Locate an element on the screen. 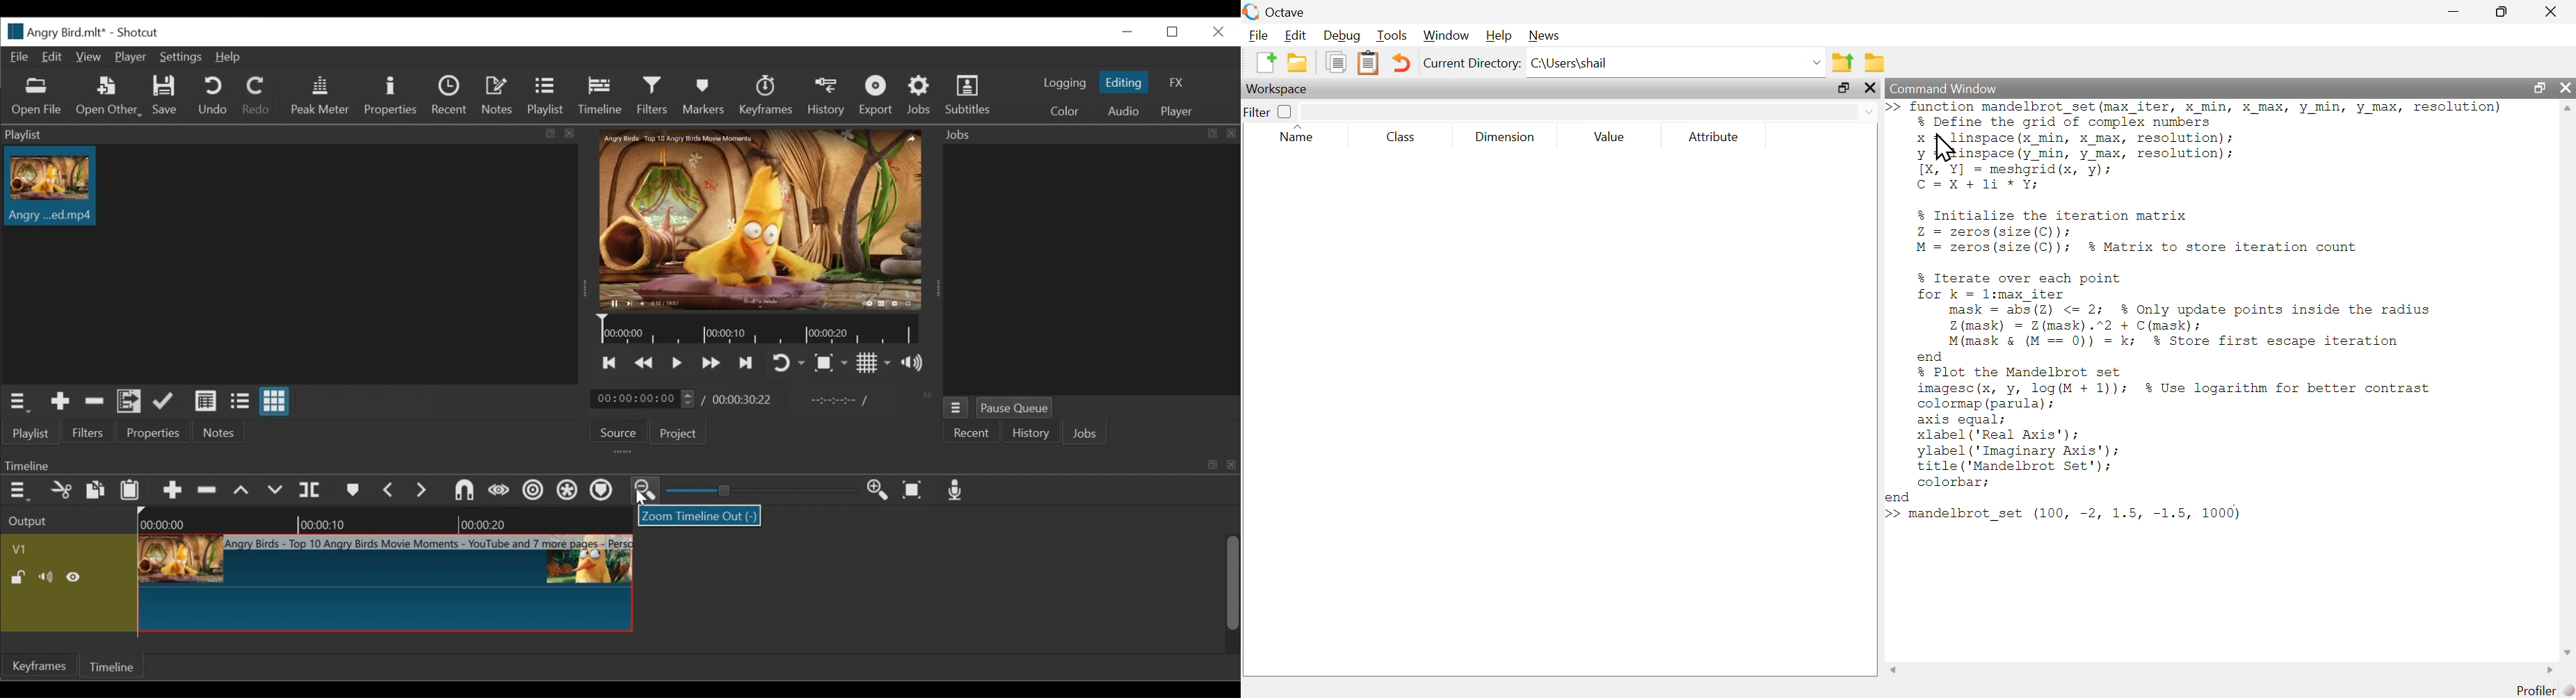  Zoom timeline out is located at coordinates (645, 491).